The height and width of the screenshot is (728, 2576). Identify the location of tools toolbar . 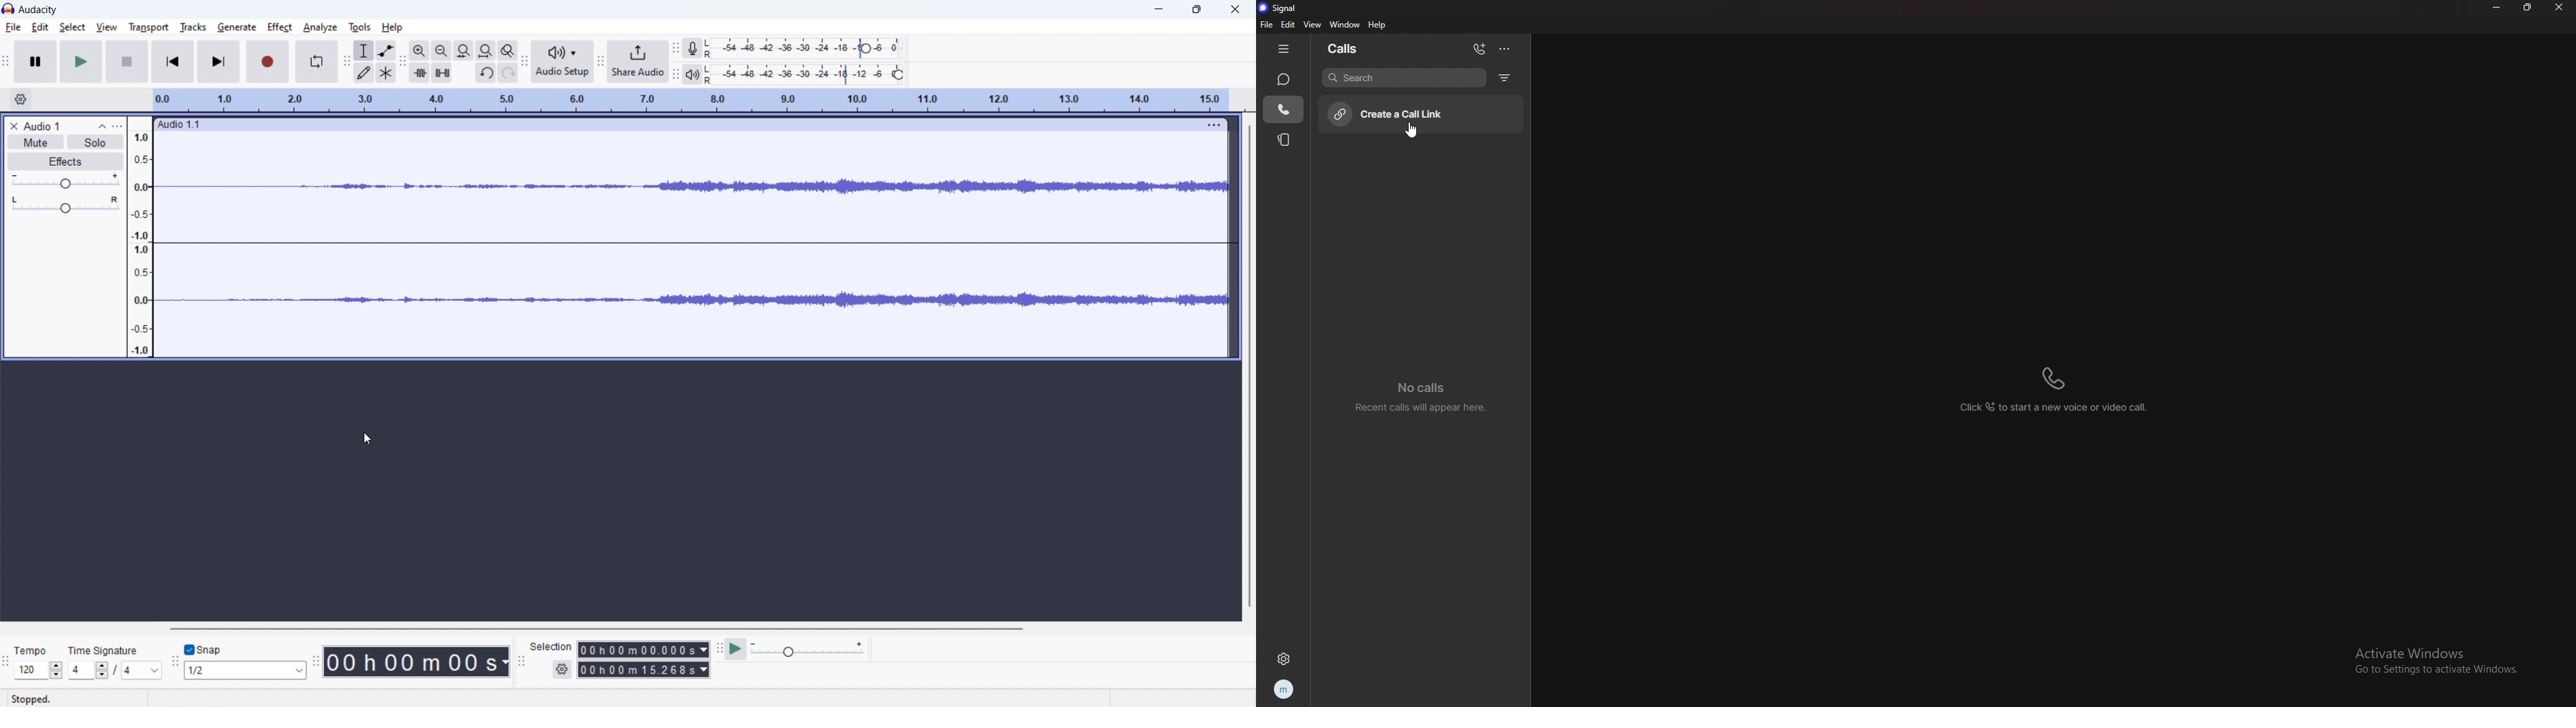
(346, 62).